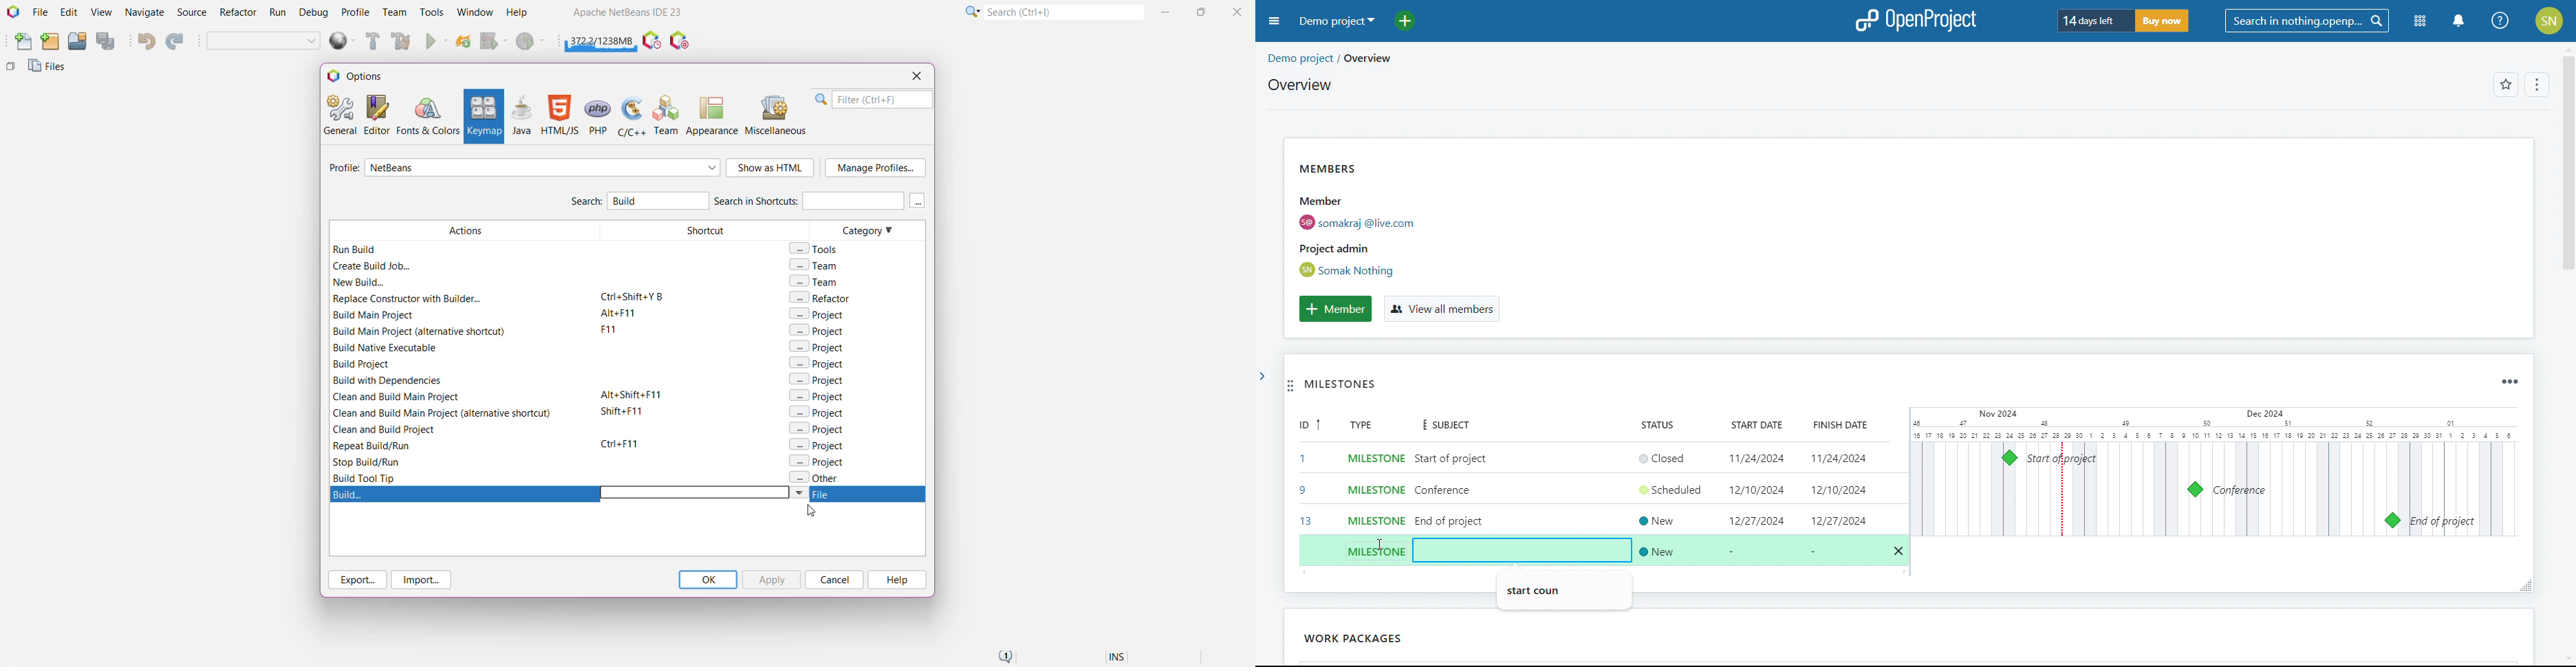 This screenshot has height=672, width=2576. What do you see at coordinates (361, 75) in the screenshot?
I see `Options` at bounding box center [361, 75].